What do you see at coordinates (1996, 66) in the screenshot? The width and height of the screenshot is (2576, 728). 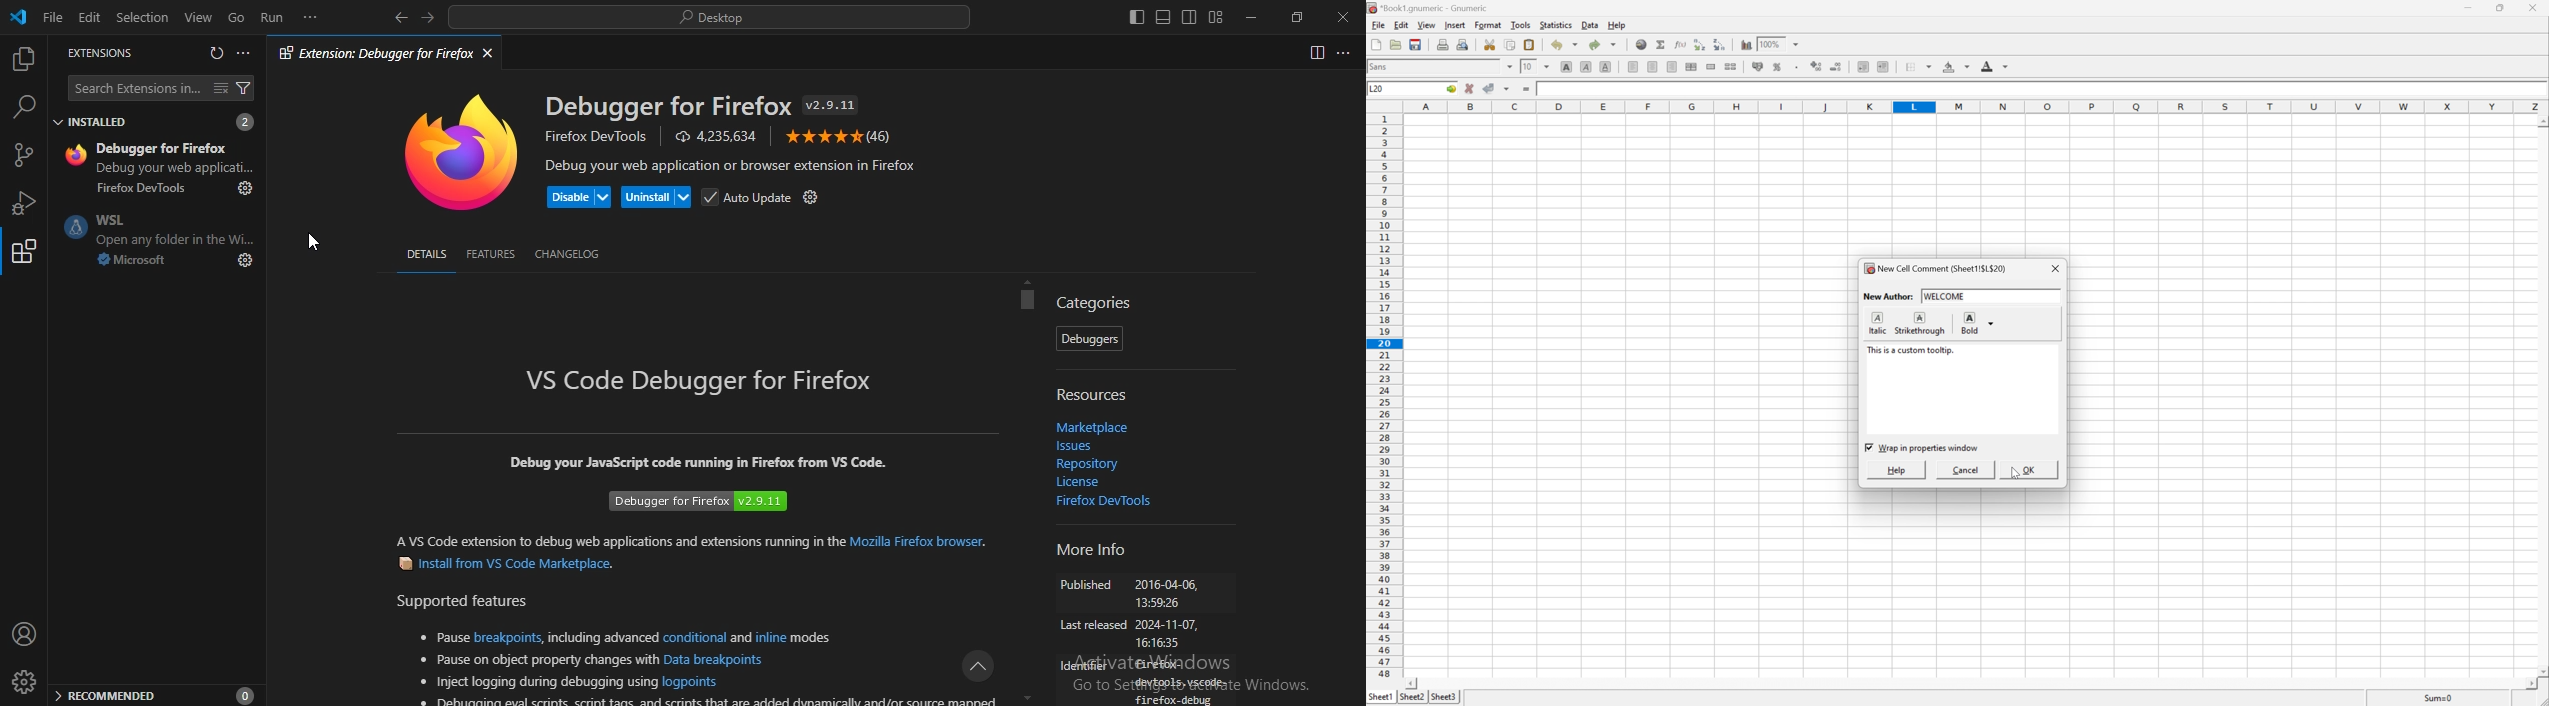 I see `Foreground` at bounding box center [1996, 66].